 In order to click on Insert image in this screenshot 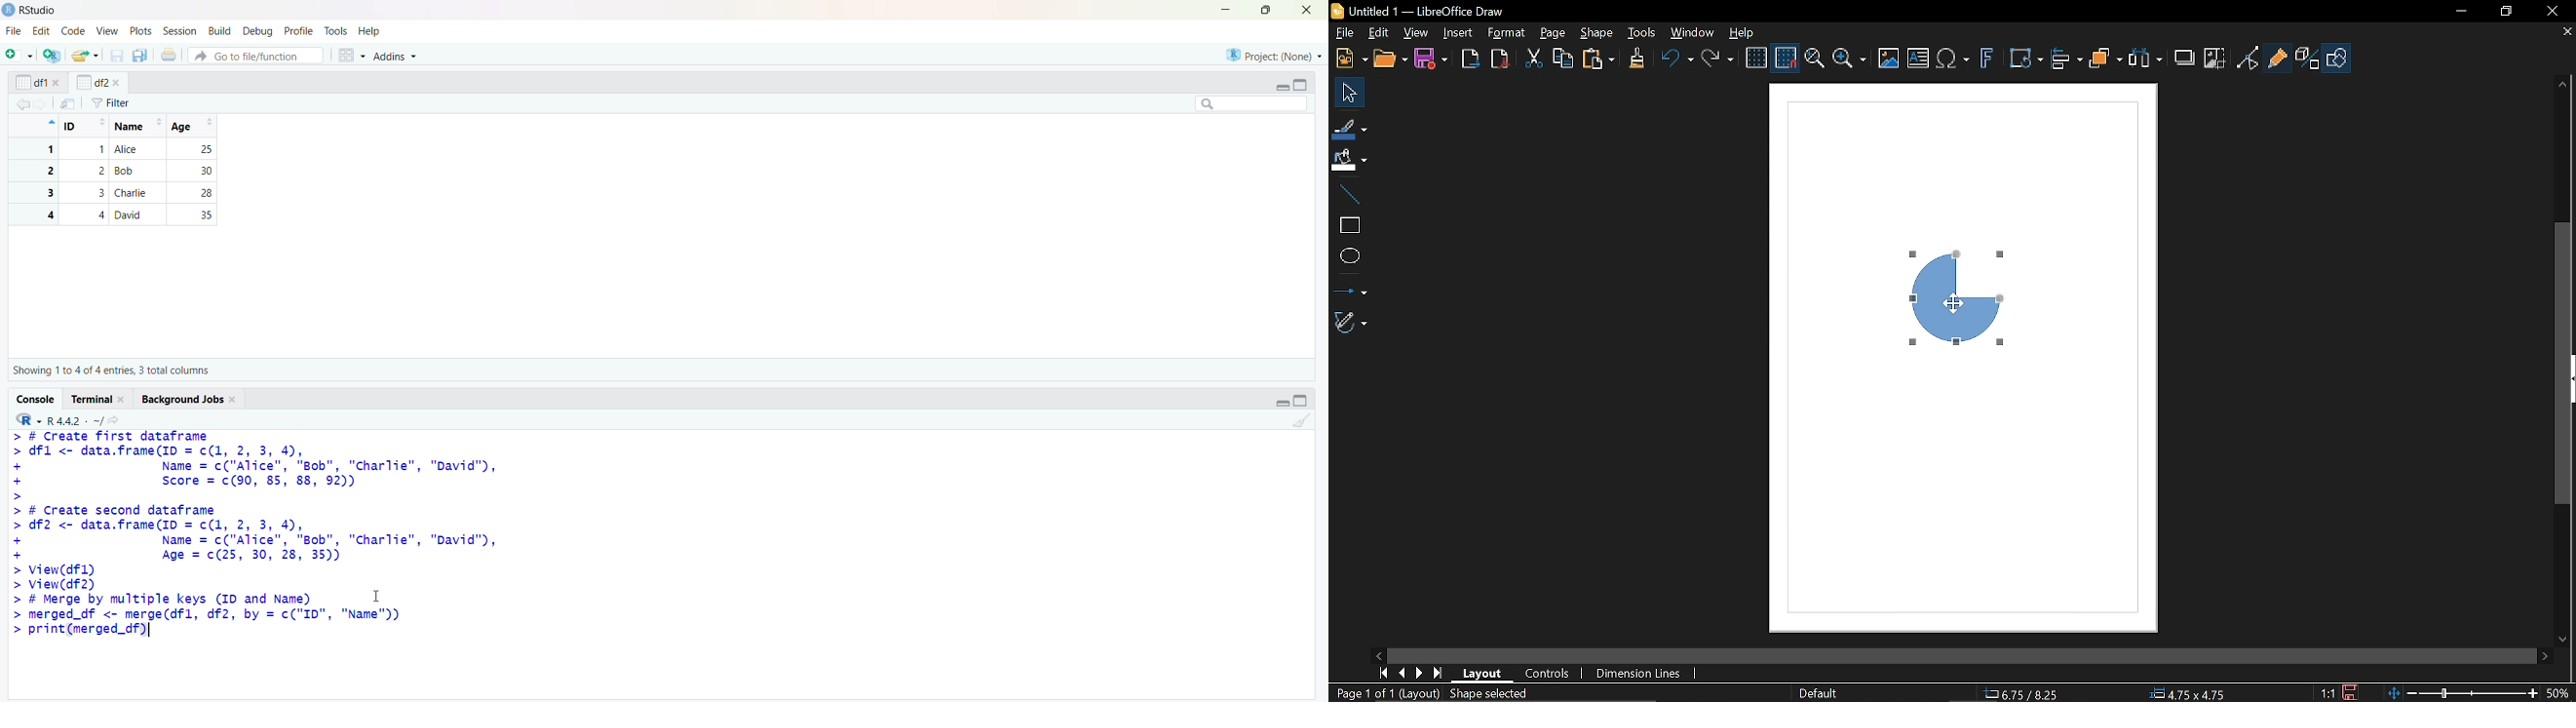, I will do `click(1890, 58)`.